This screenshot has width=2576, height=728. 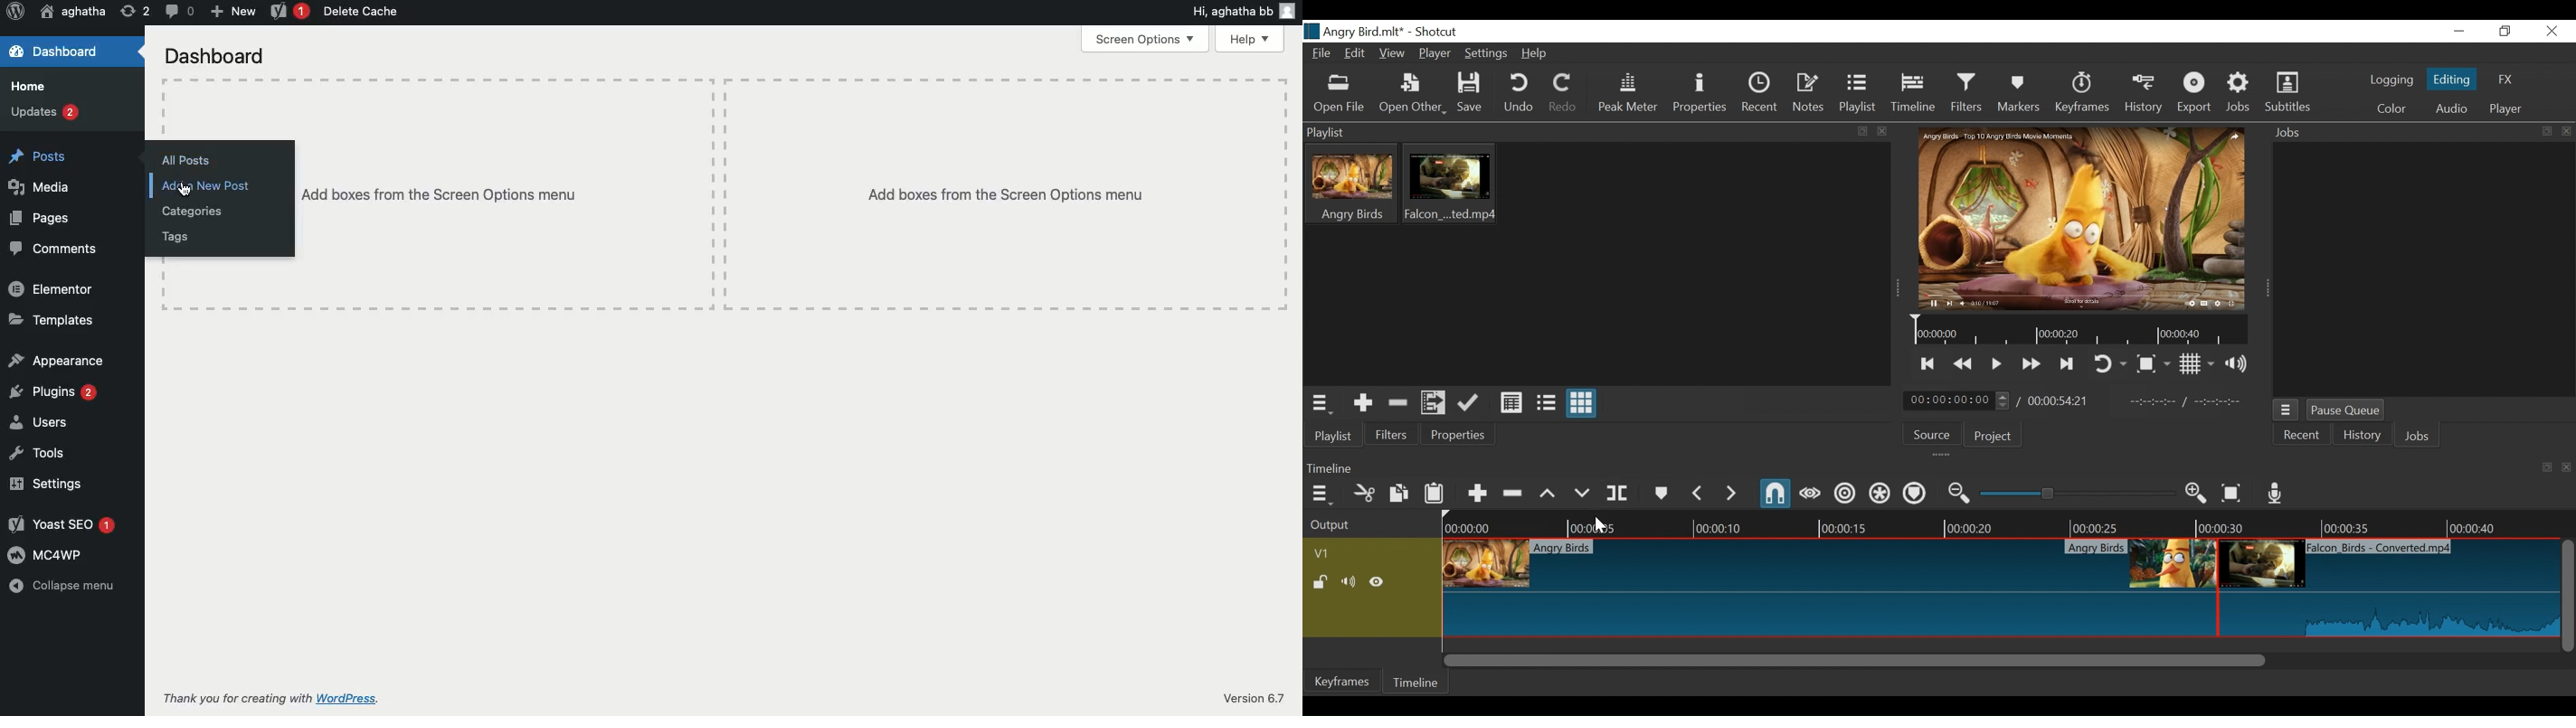 What do you see at coordinates (1931, 436) in the screenshot?
I see `Source` at bounding box center [1931, 436].